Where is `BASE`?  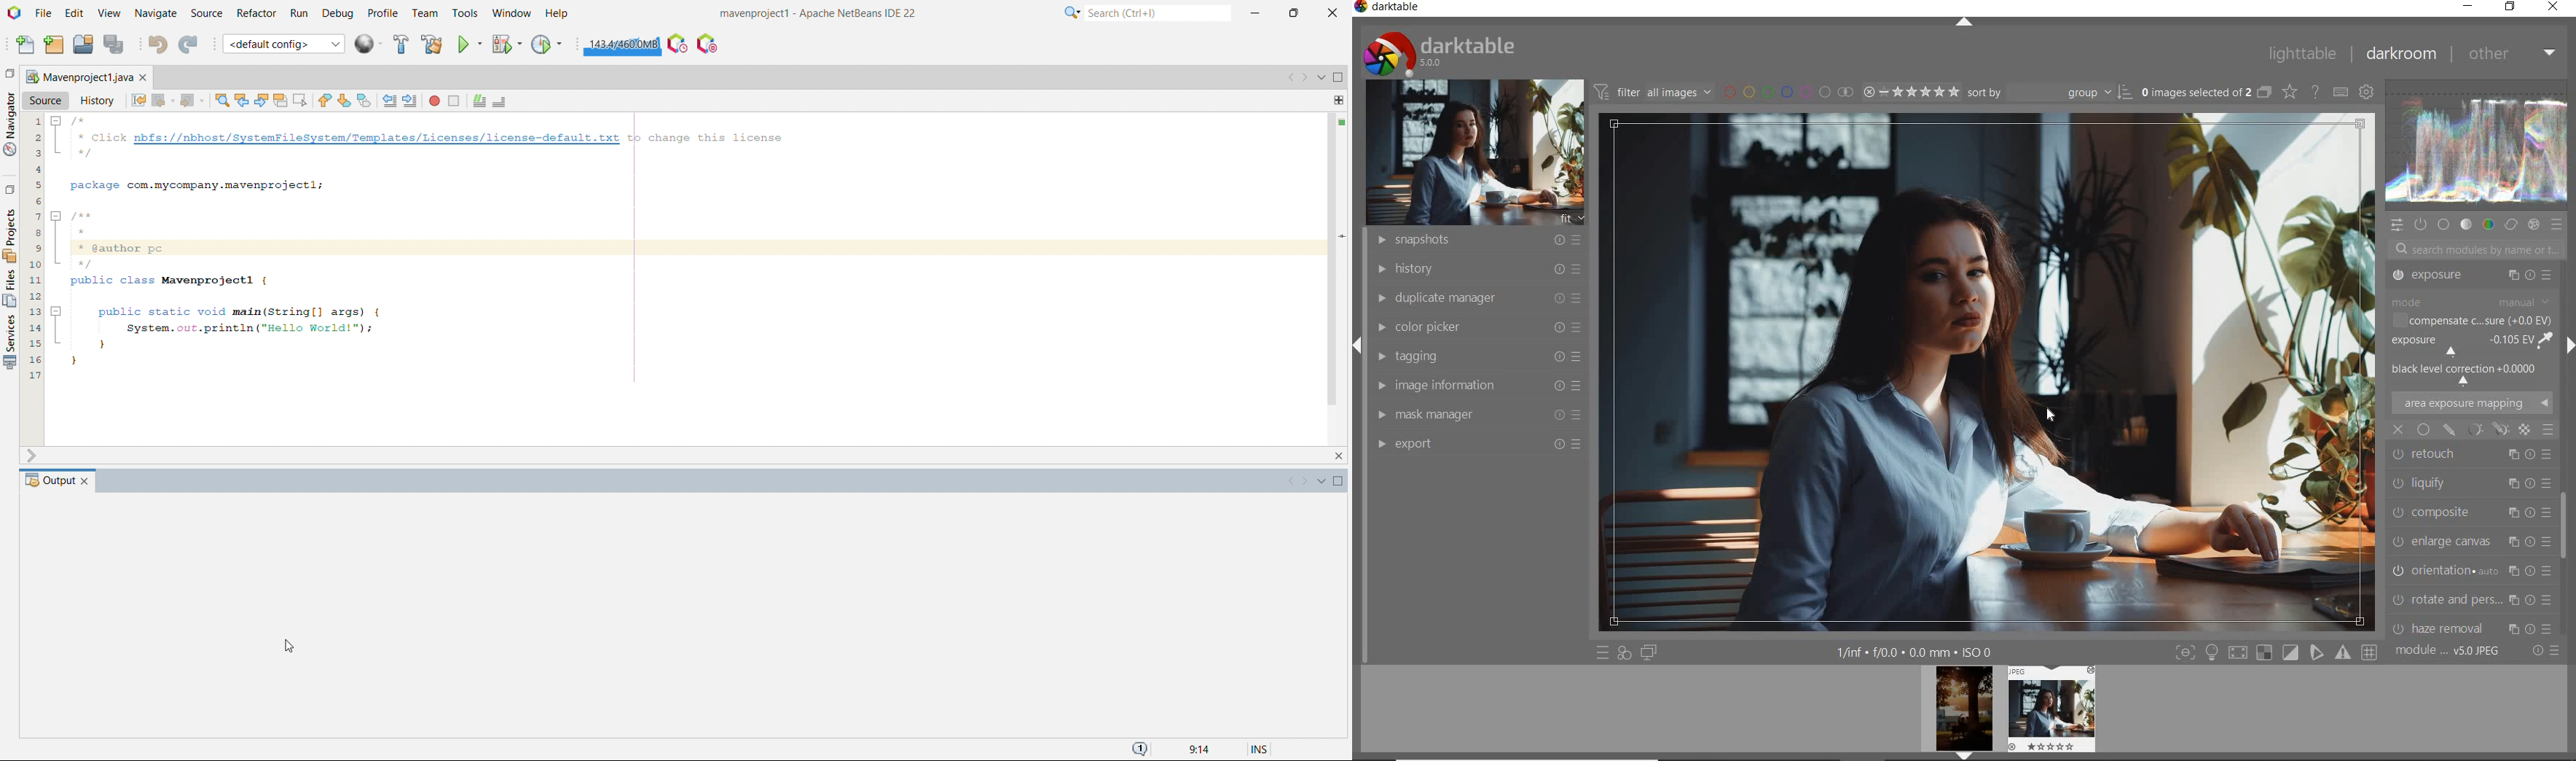 BASE is located at coordinates (2443, 225).